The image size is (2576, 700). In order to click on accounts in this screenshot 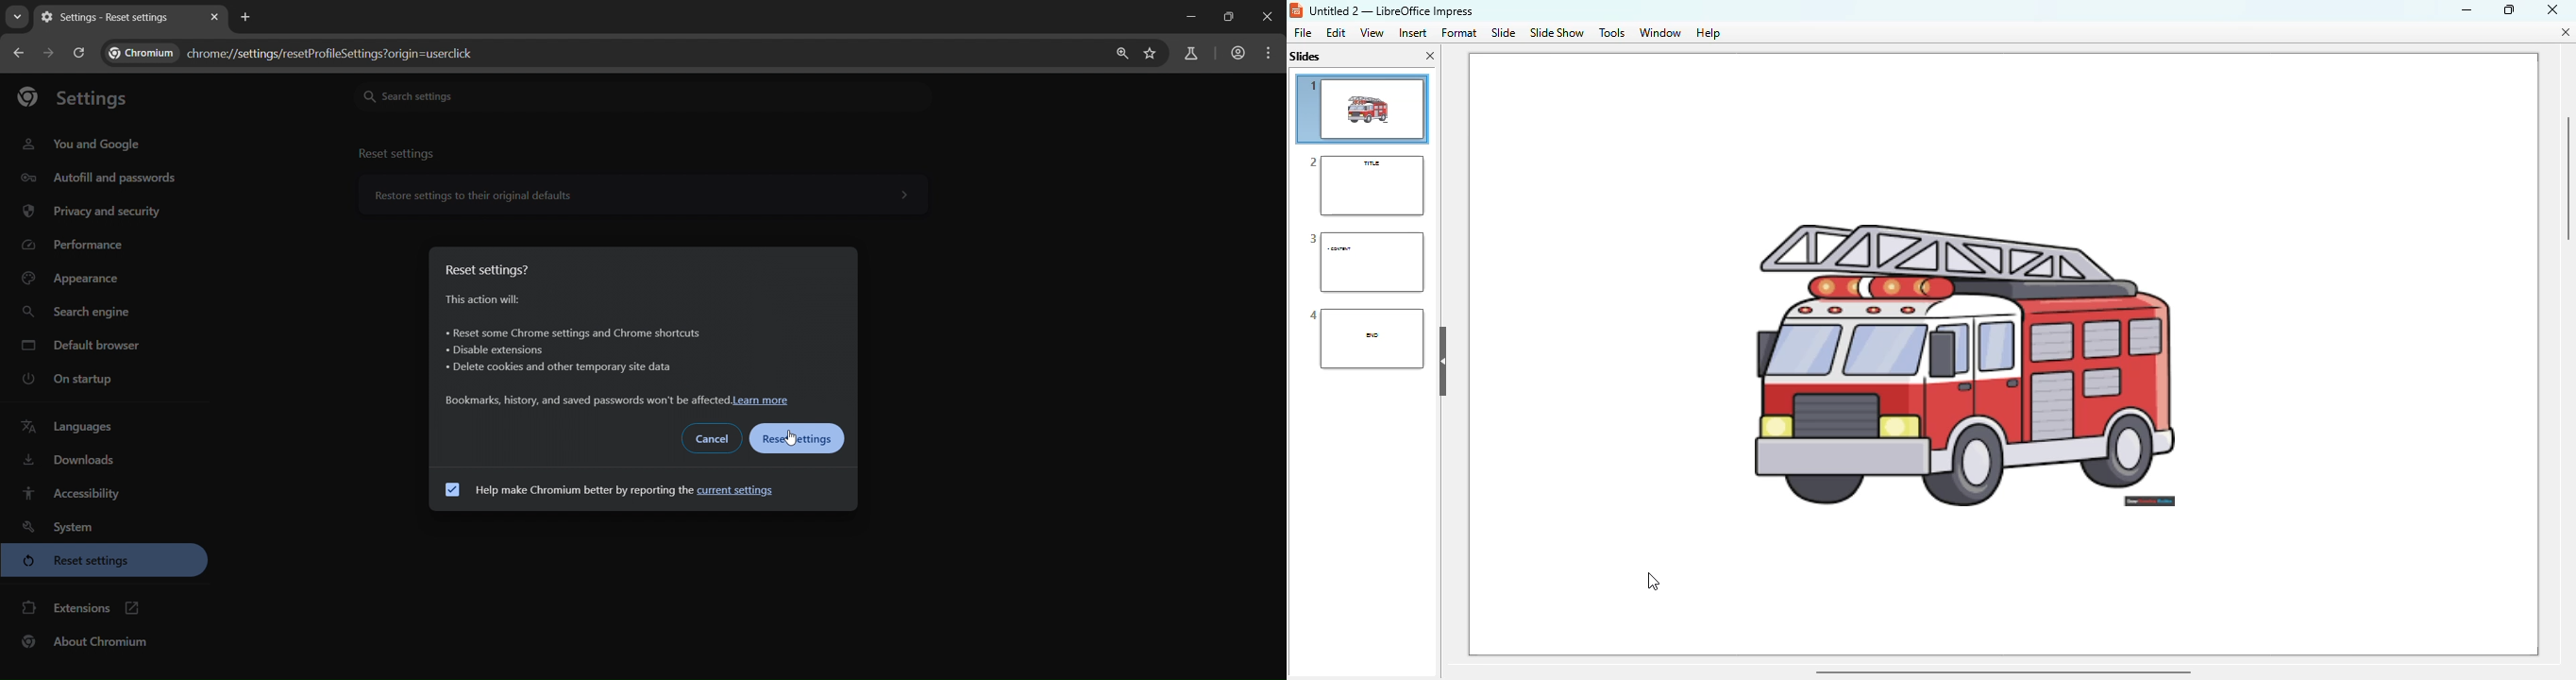, I will do `click(1238, 52)`.